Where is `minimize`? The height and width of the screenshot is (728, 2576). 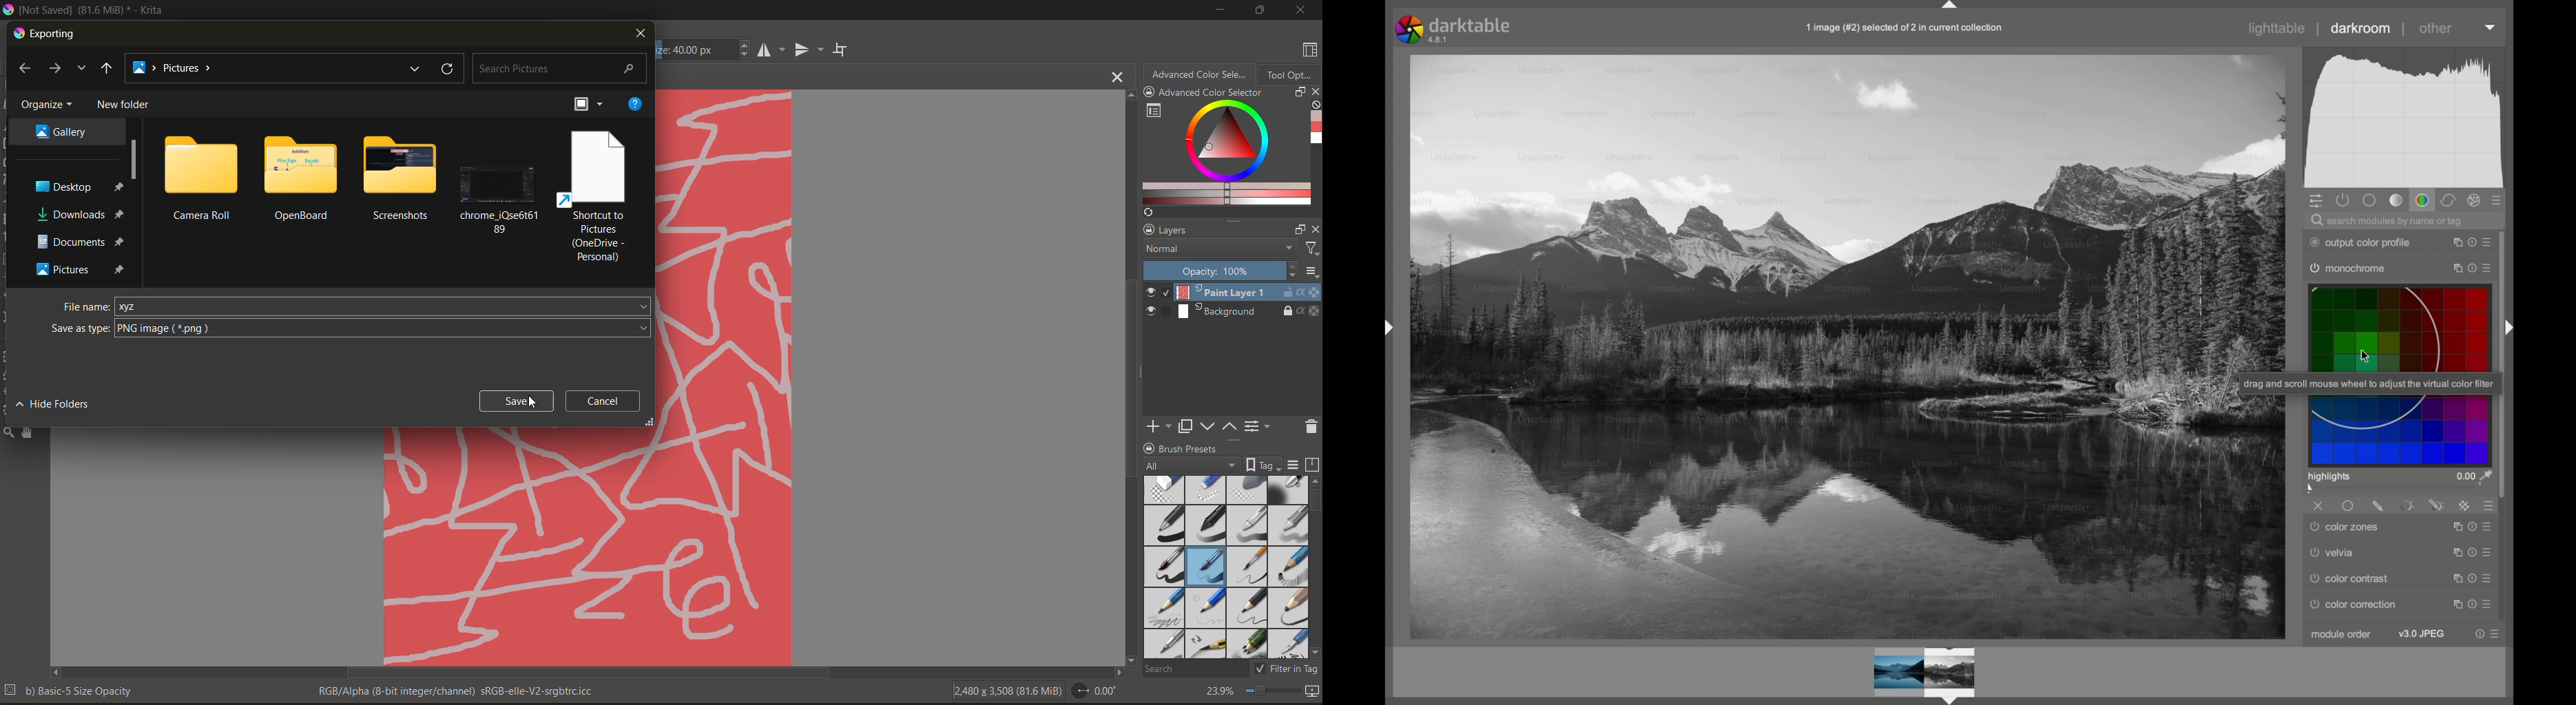
minimize is located at coordinates (1217, 9).